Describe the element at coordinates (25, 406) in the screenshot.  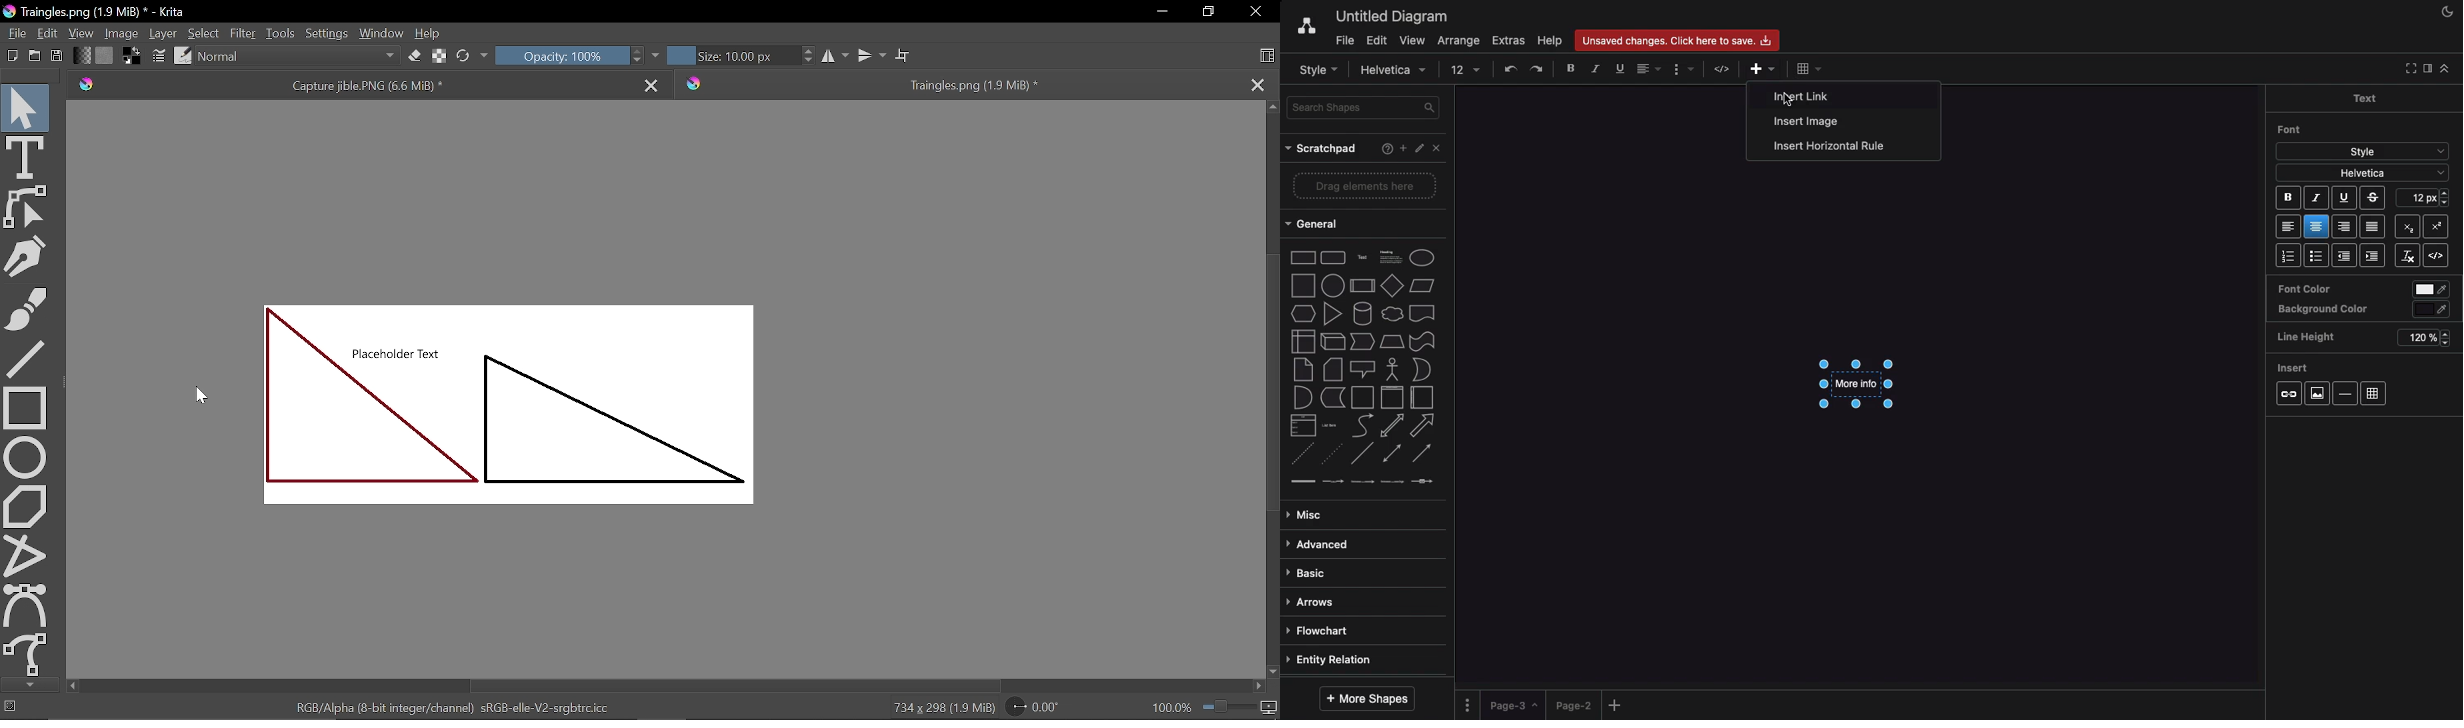
I see `Rectangle tool` at that location.